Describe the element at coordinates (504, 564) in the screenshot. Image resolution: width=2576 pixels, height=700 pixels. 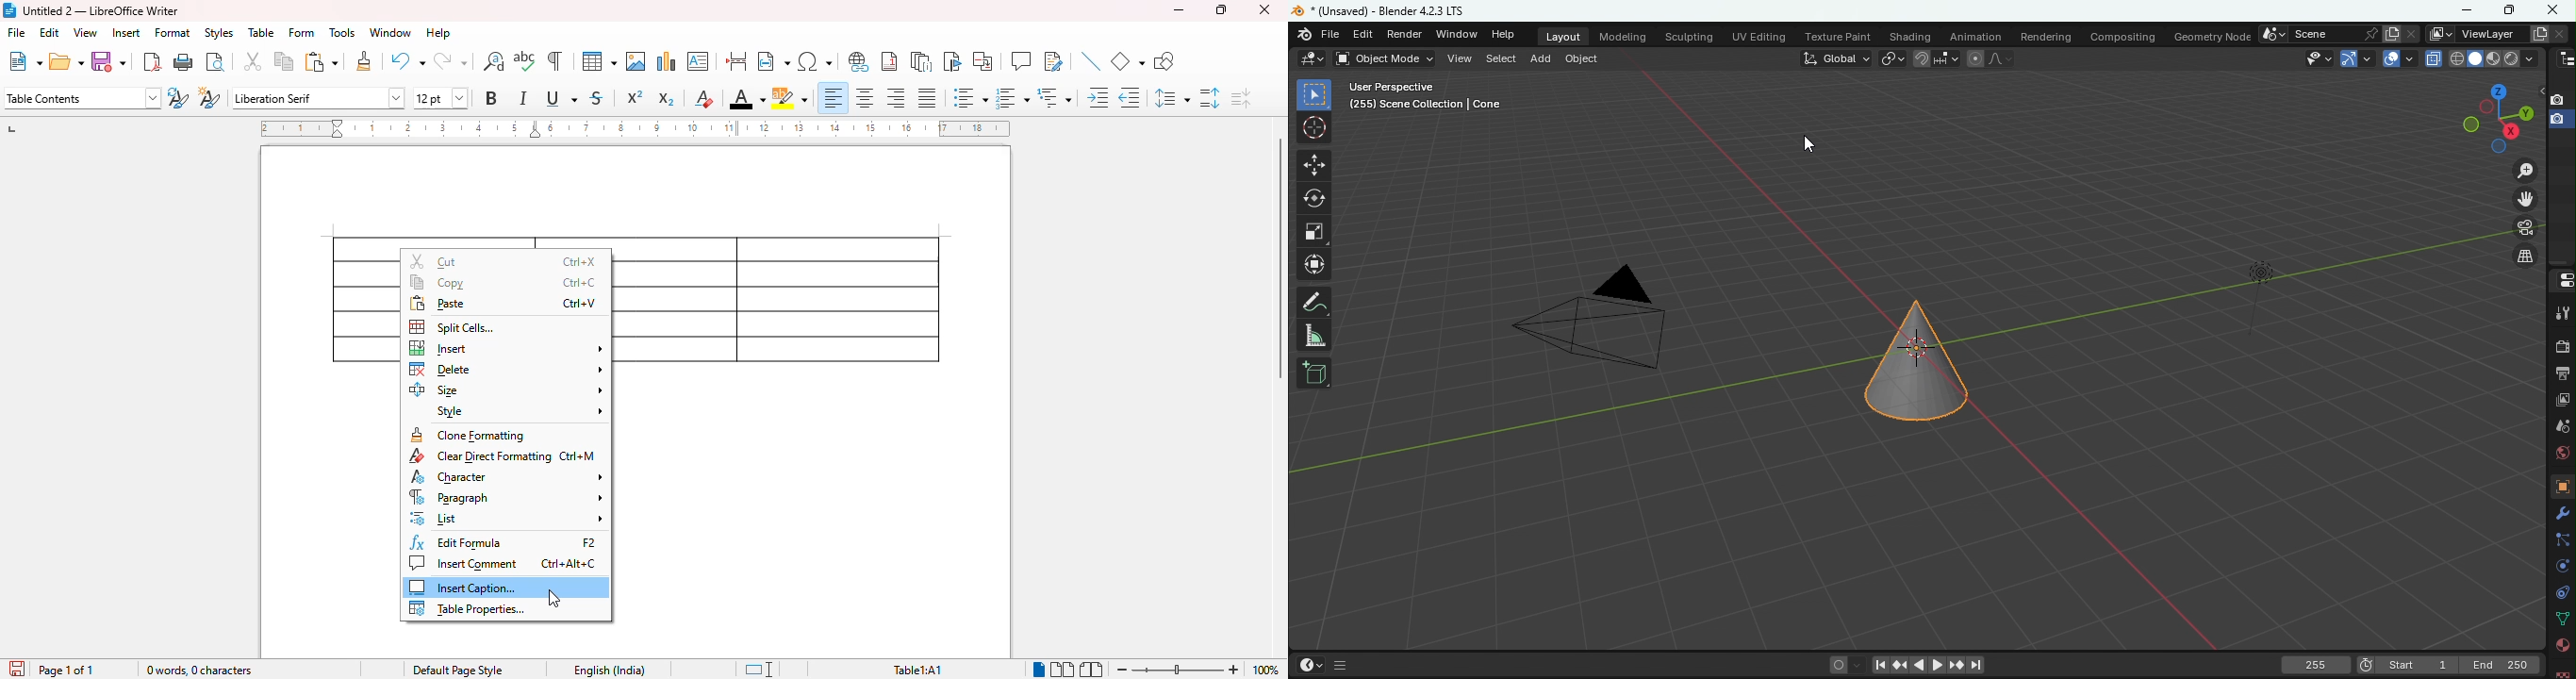
I see `insert comment` at that location.